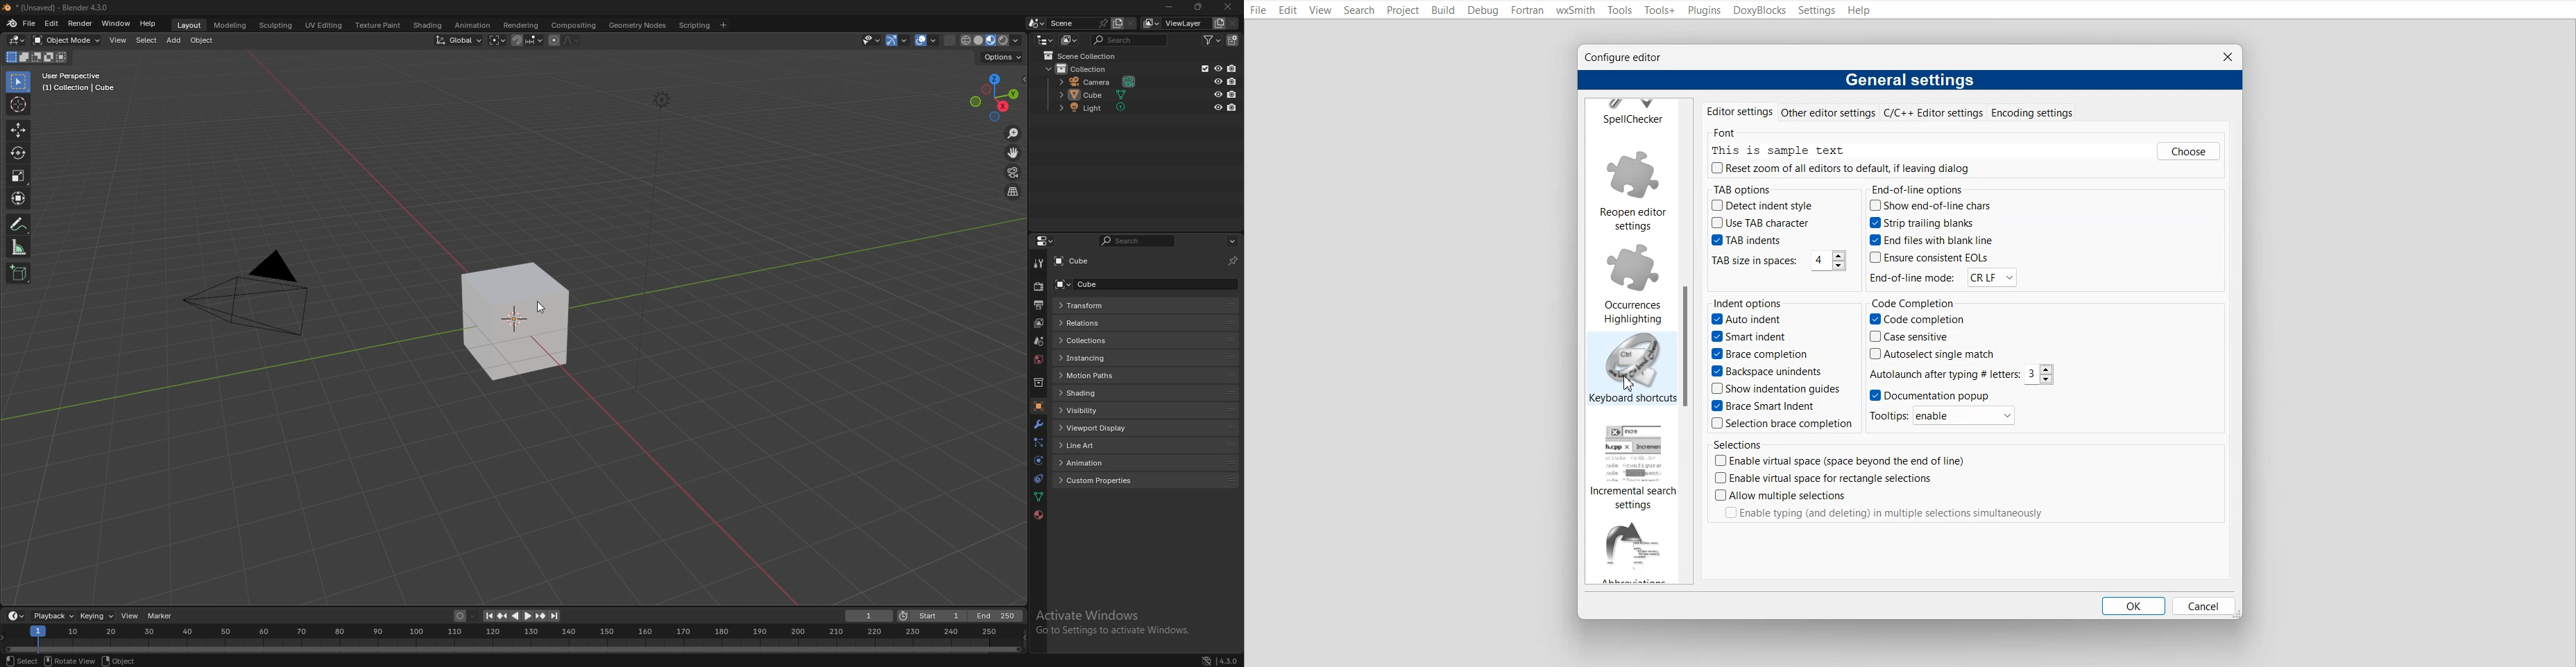 This screenshot has height=672, width=2576. I want to click on geometry nodes, so click(638, 25).